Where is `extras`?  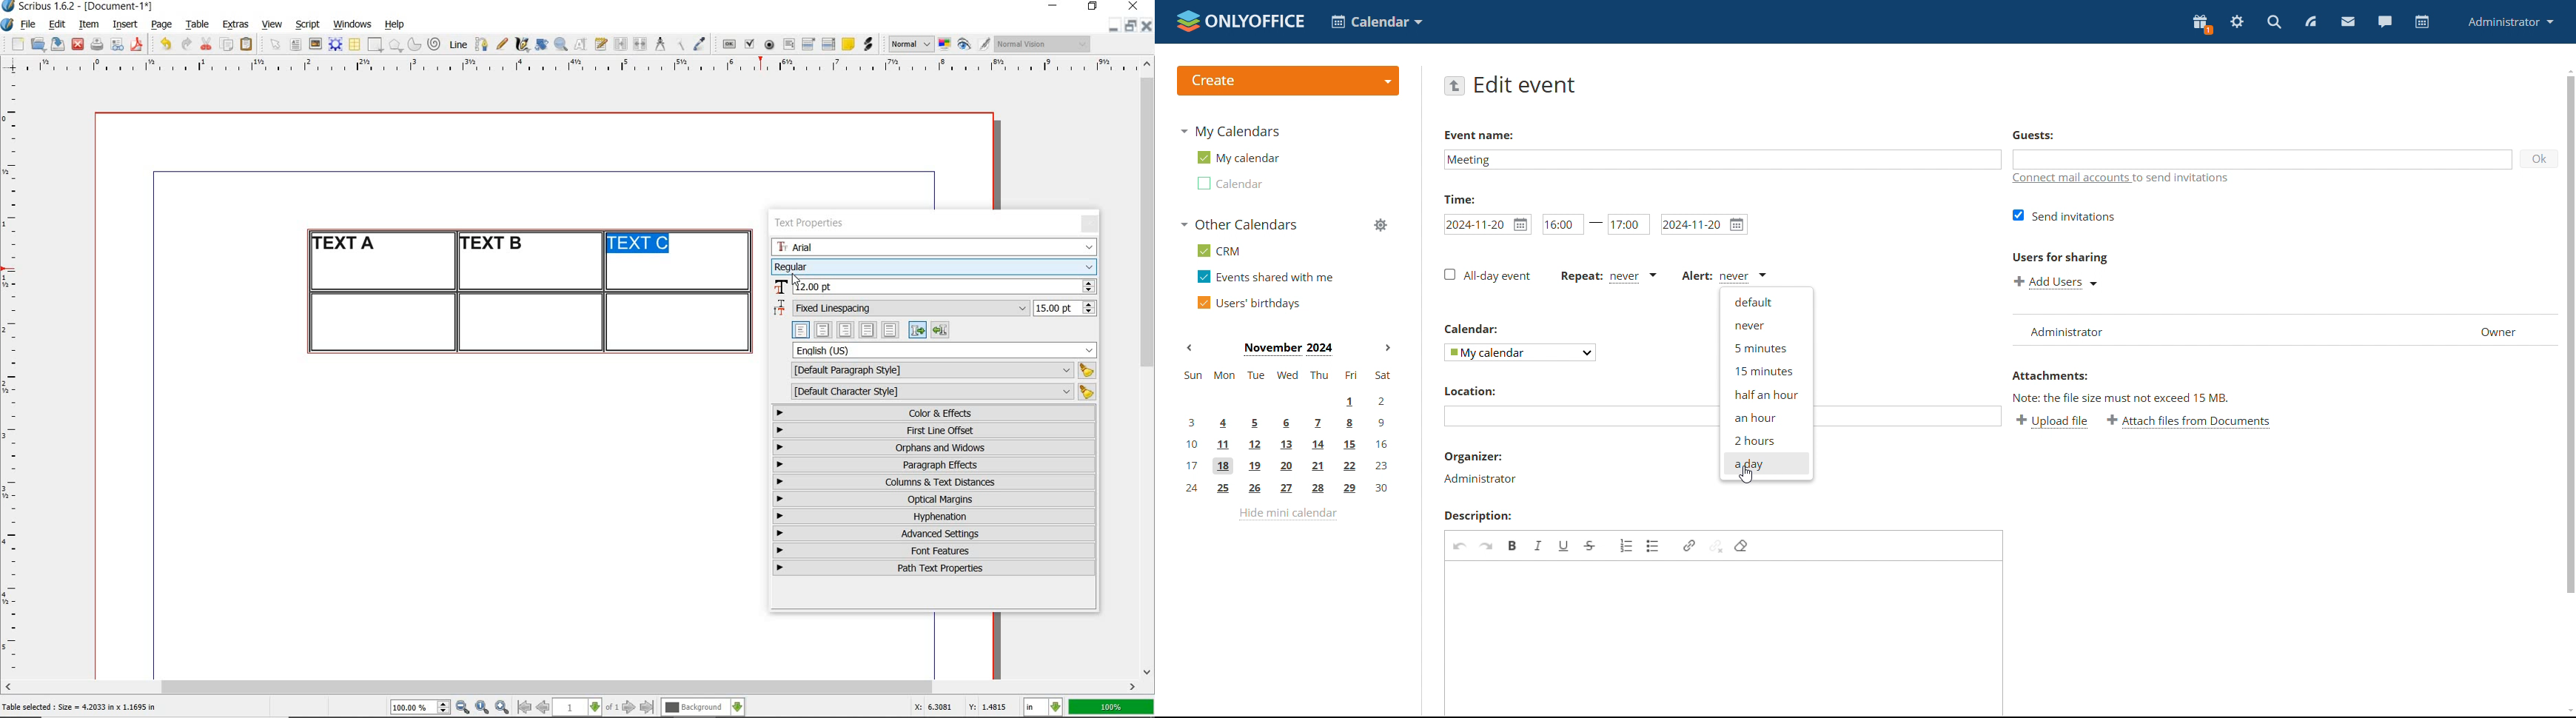
extras is located at coordinates (236, 25).